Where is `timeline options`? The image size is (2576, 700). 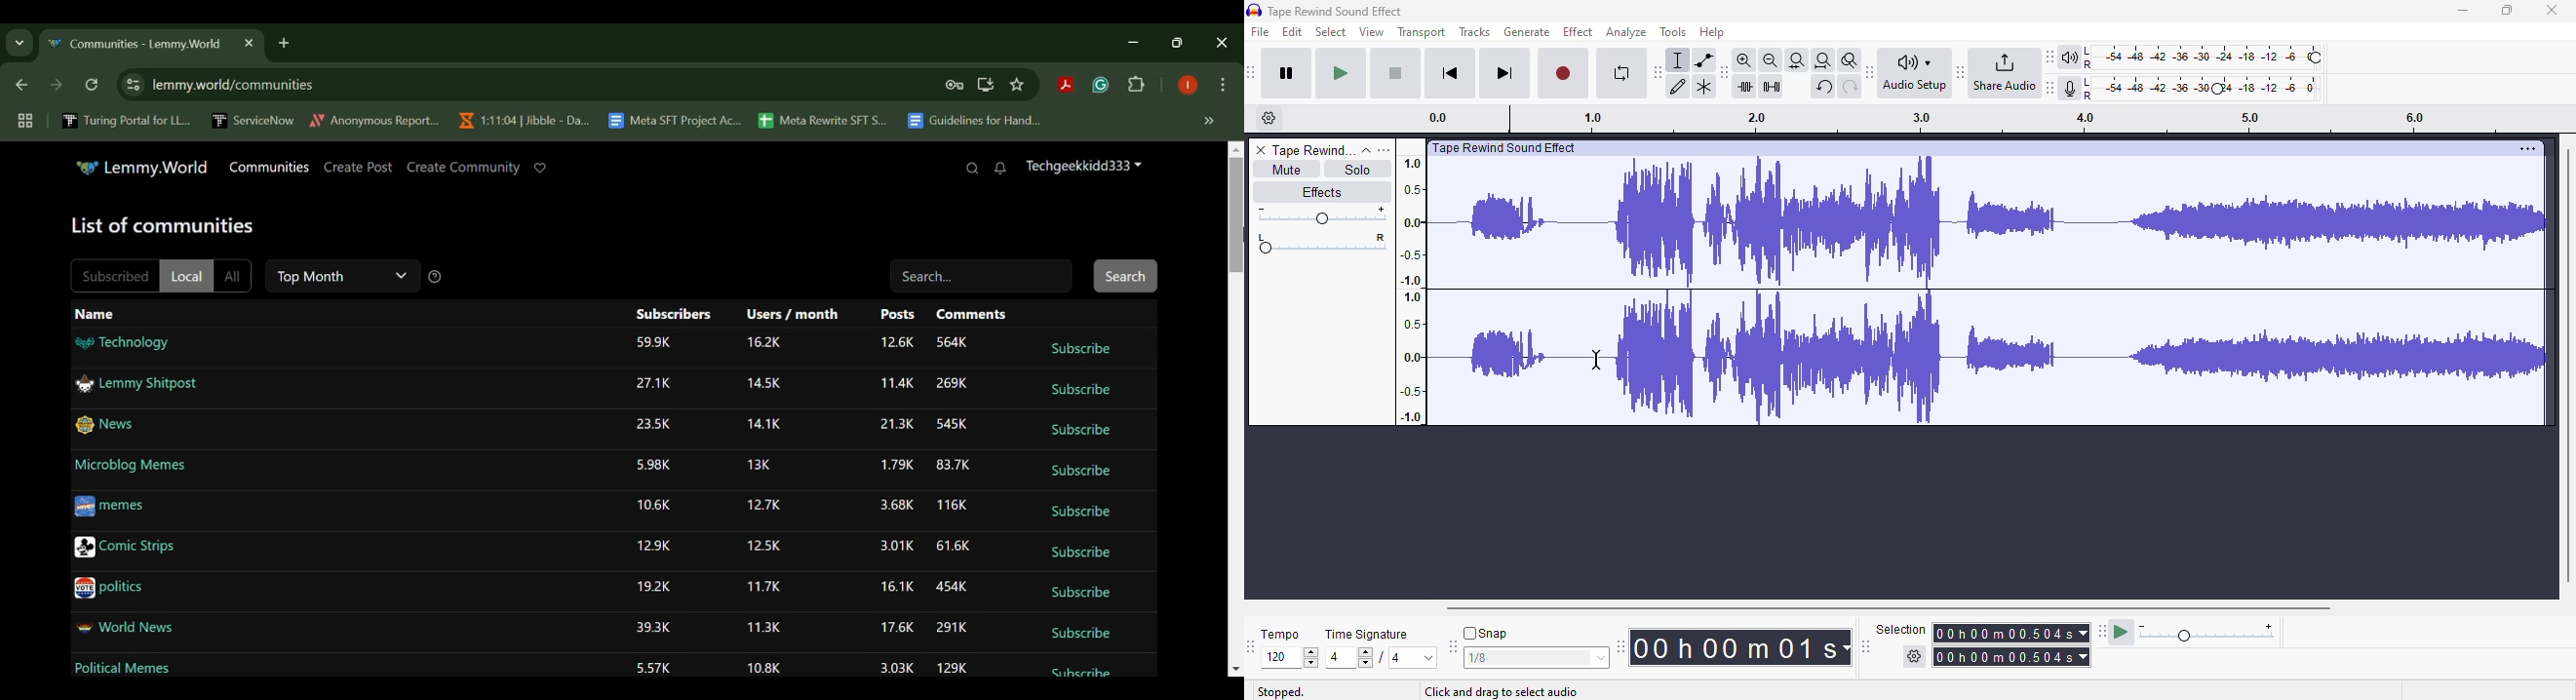 timeline options is located at coordinates (1269, 117).